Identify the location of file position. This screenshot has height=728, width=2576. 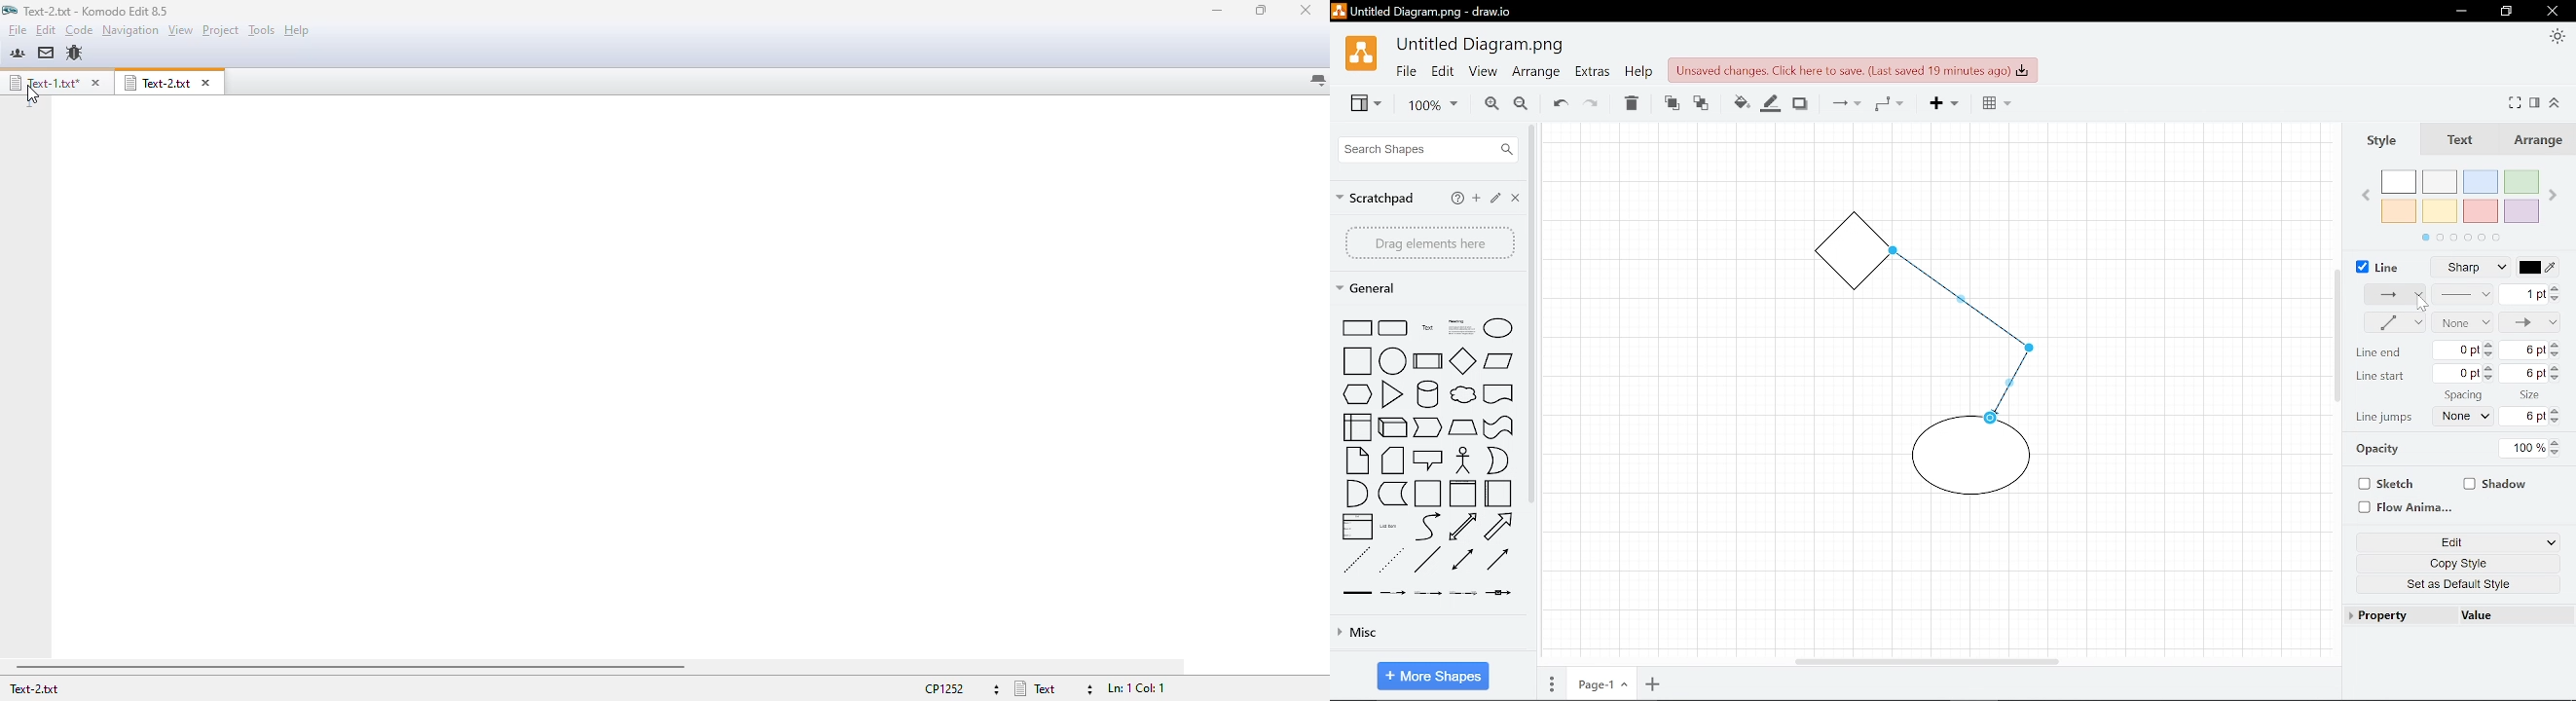
(1137, 688).